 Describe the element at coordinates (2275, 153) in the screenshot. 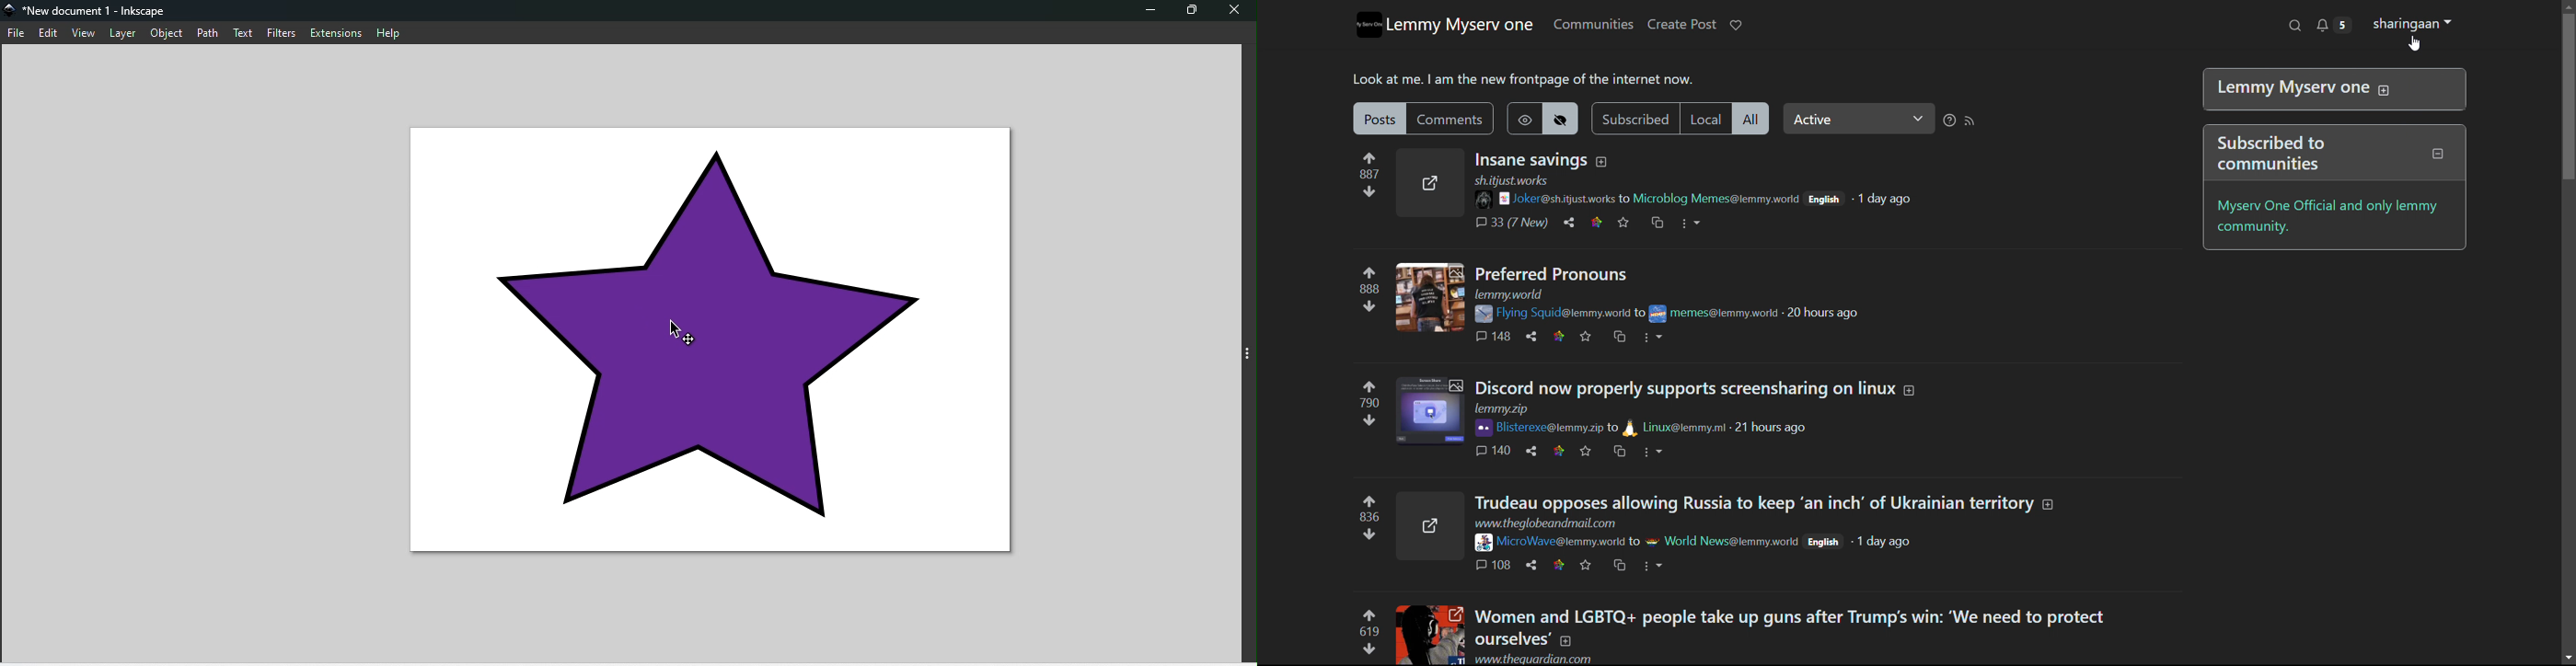

I see `Subscribed to
communities` at that location.